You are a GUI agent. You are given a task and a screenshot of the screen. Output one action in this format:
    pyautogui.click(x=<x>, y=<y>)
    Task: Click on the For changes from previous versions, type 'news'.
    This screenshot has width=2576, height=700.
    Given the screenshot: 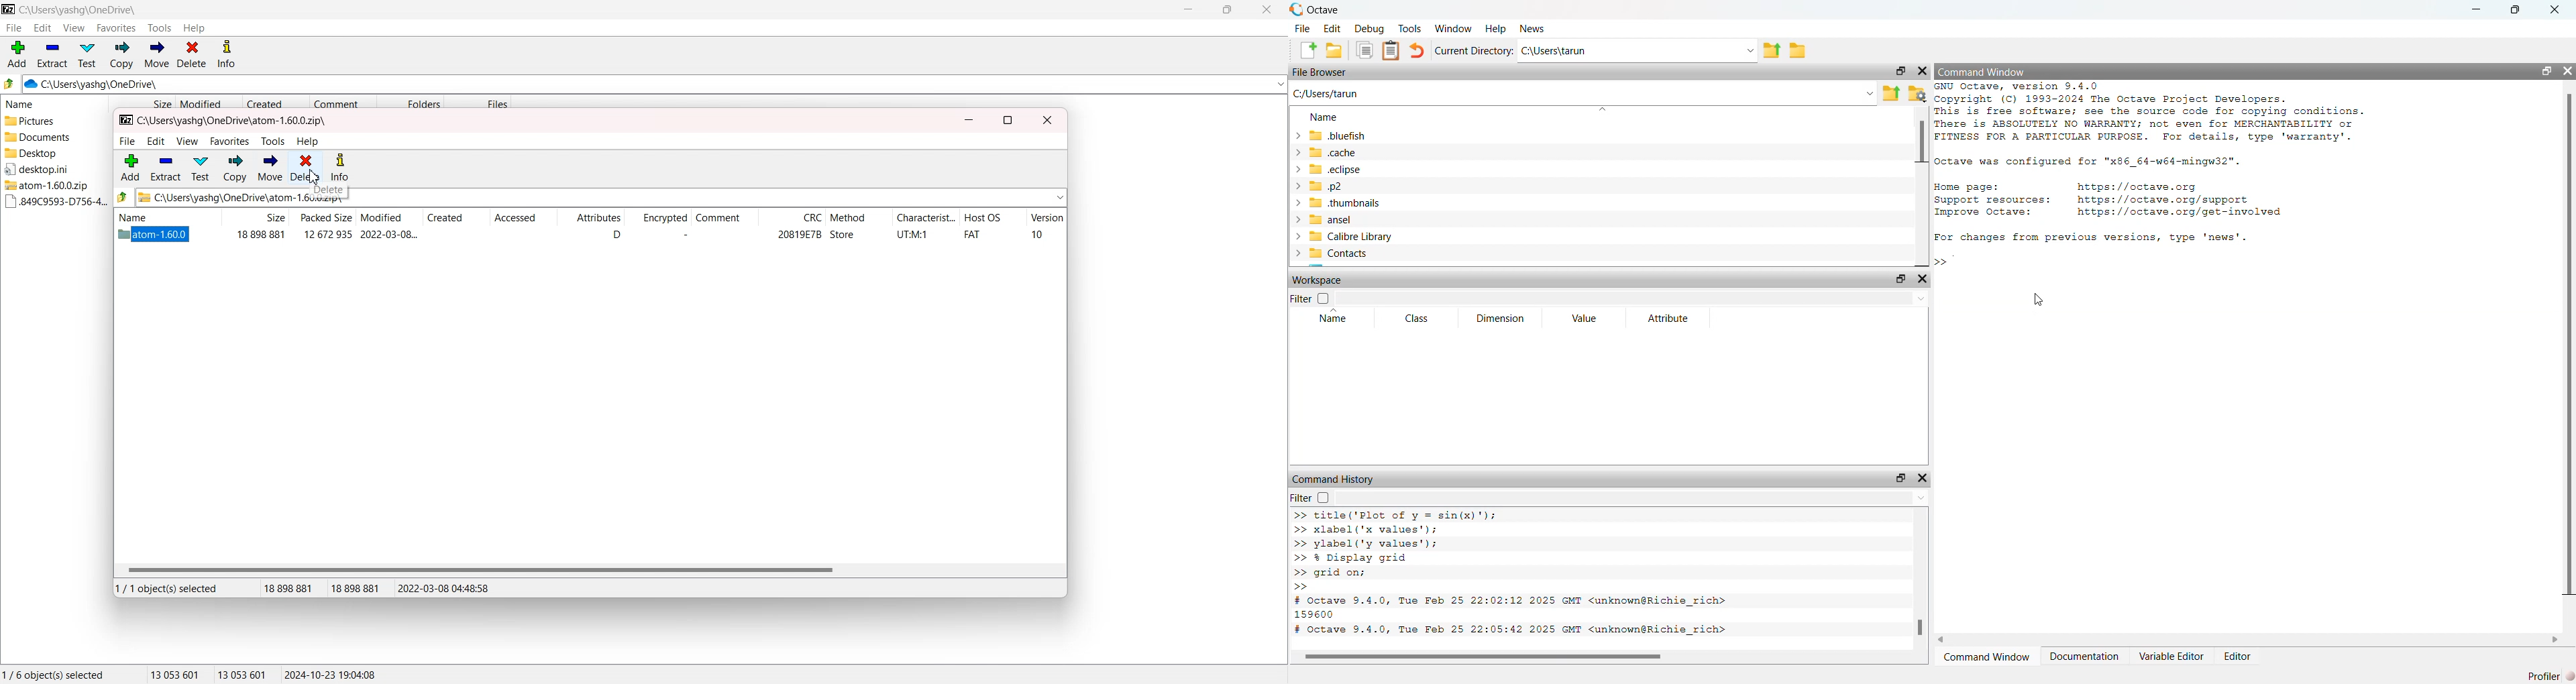 What is the action you would take?
    pyautogui.click(x=2092, y=238)
    